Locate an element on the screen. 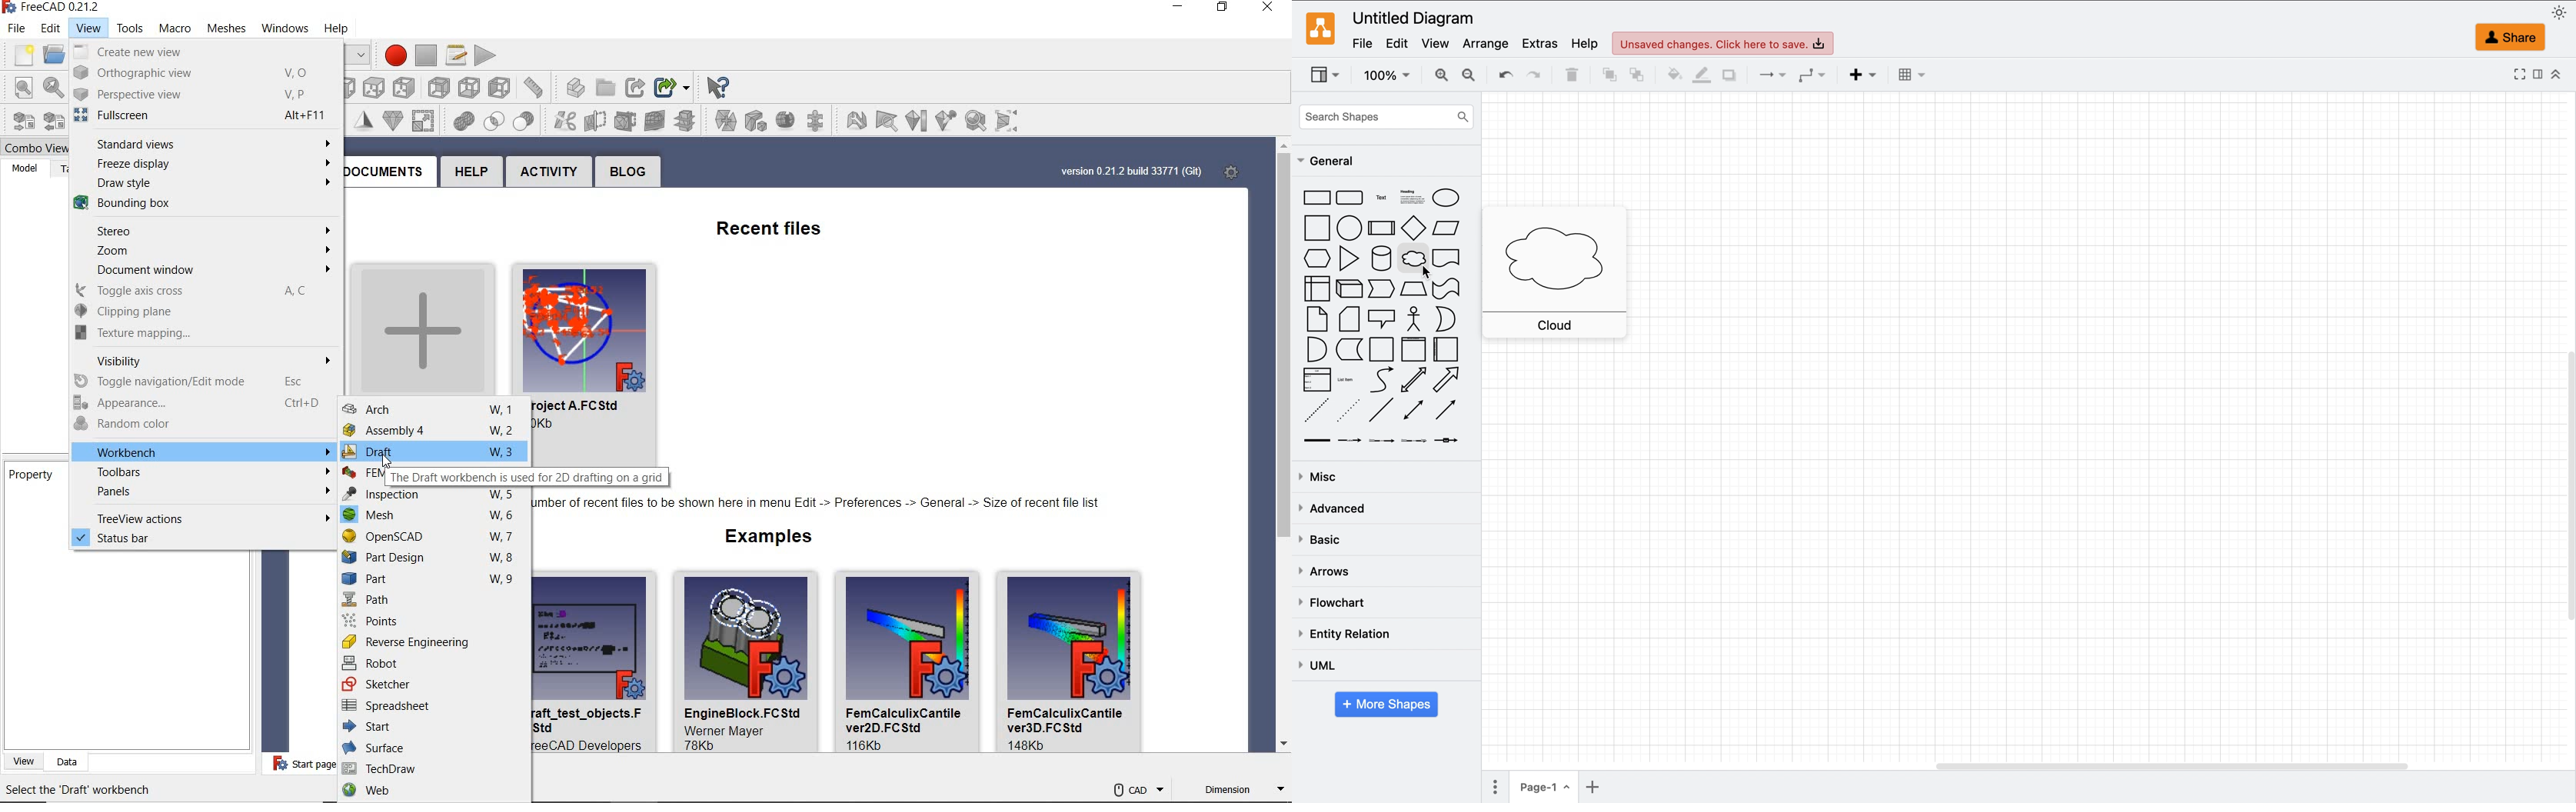  CAD Navigation style is located at coordinates (1134, 788).